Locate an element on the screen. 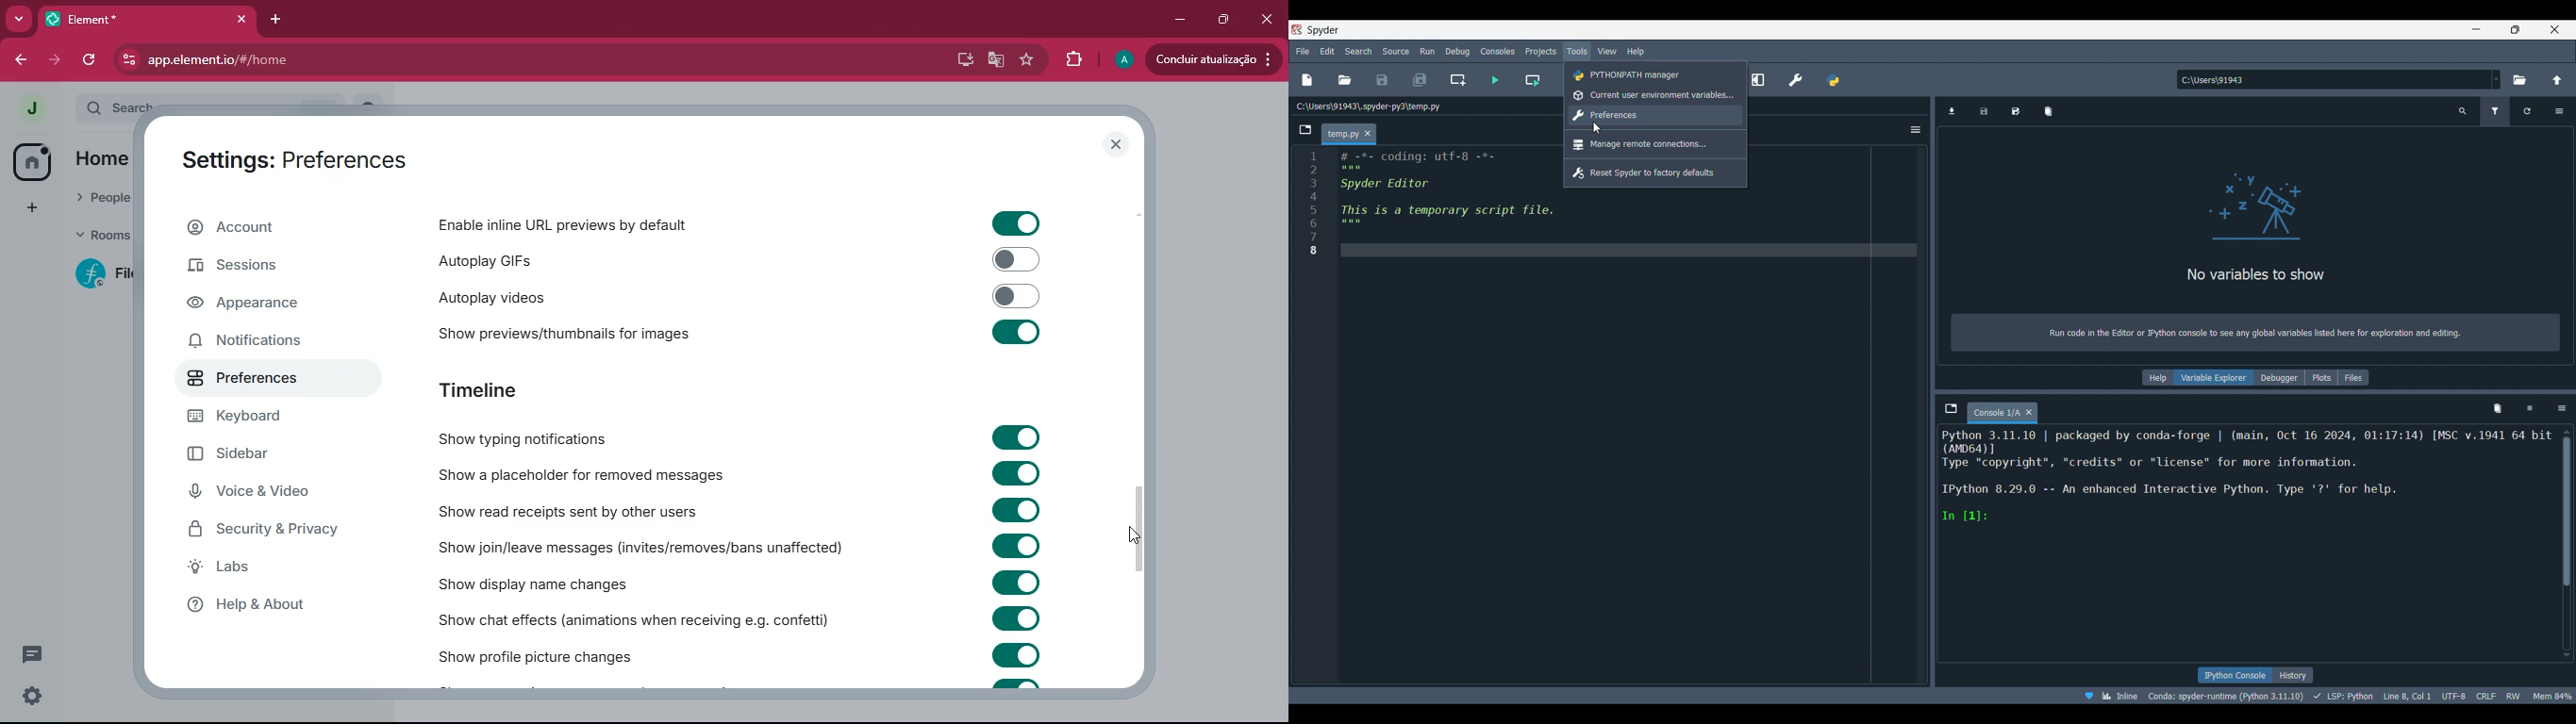  File menu is located at coordinates (1303, 52).